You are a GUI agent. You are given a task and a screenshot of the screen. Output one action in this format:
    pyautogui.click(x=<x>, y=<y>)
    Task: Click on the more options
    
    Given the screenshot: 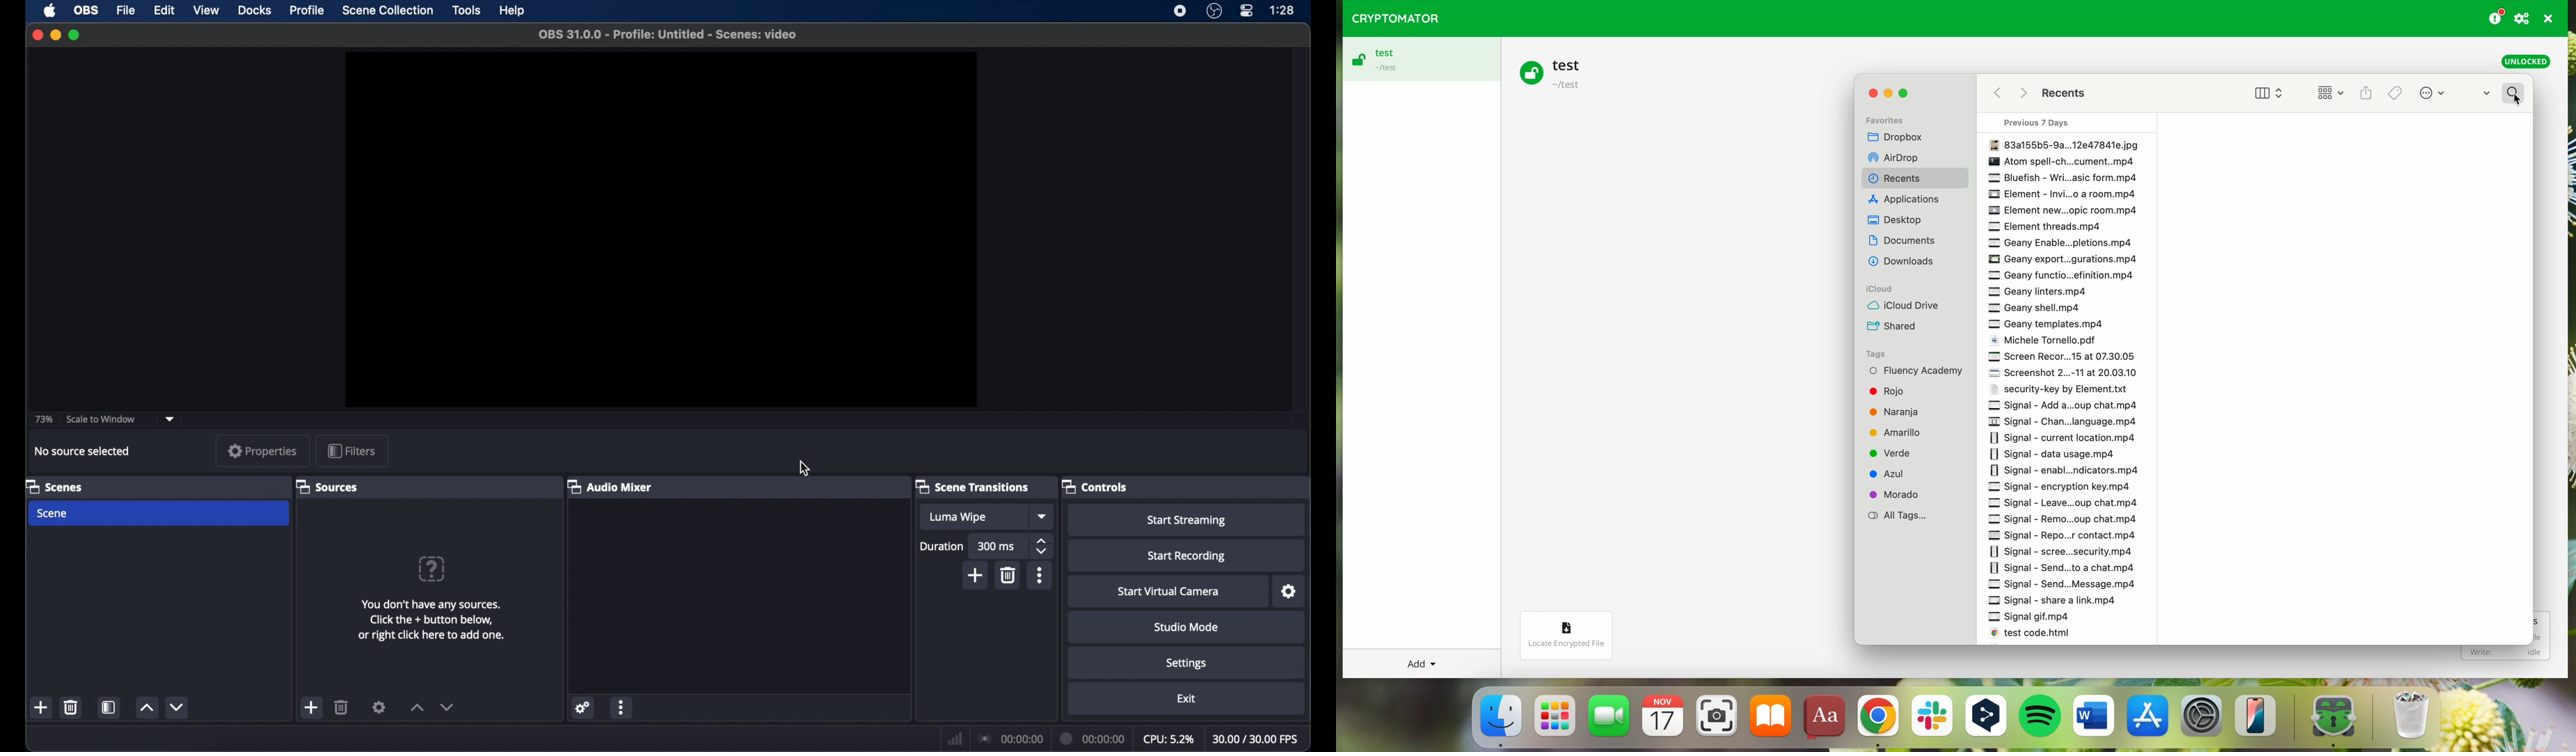 What is the action you would take?
    pyautogui.click(x=2430, y=93)
    